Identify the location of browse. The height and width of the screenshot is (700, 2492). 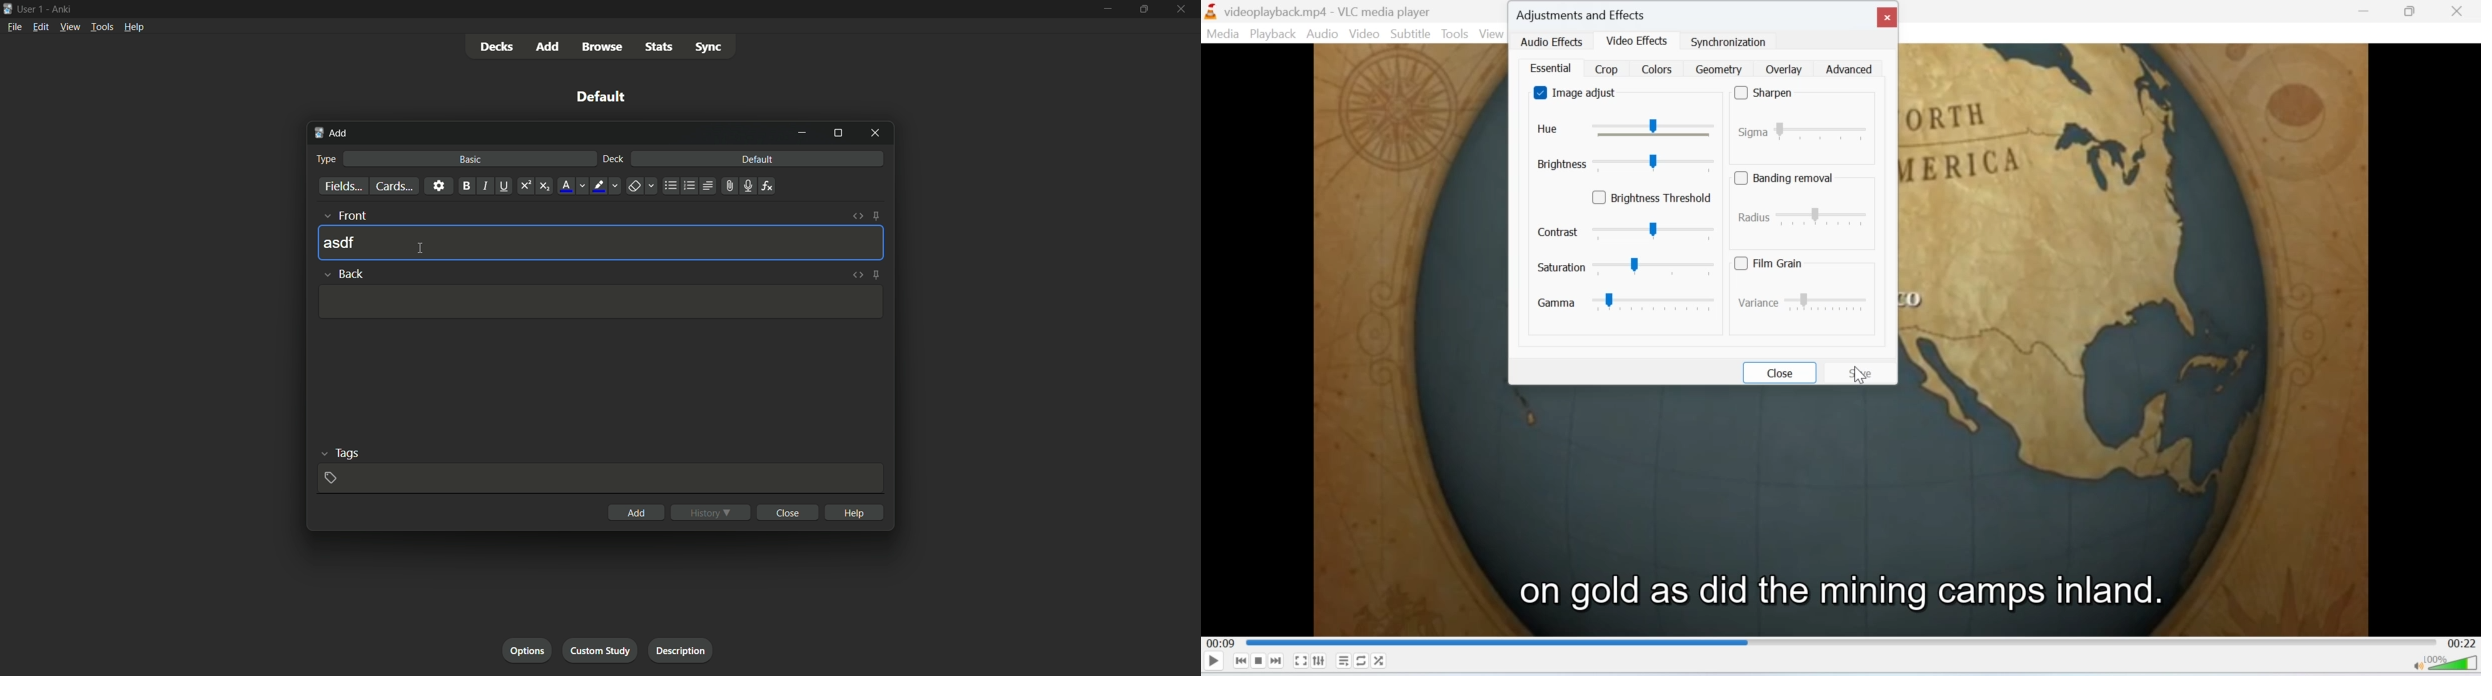
(603, 47).